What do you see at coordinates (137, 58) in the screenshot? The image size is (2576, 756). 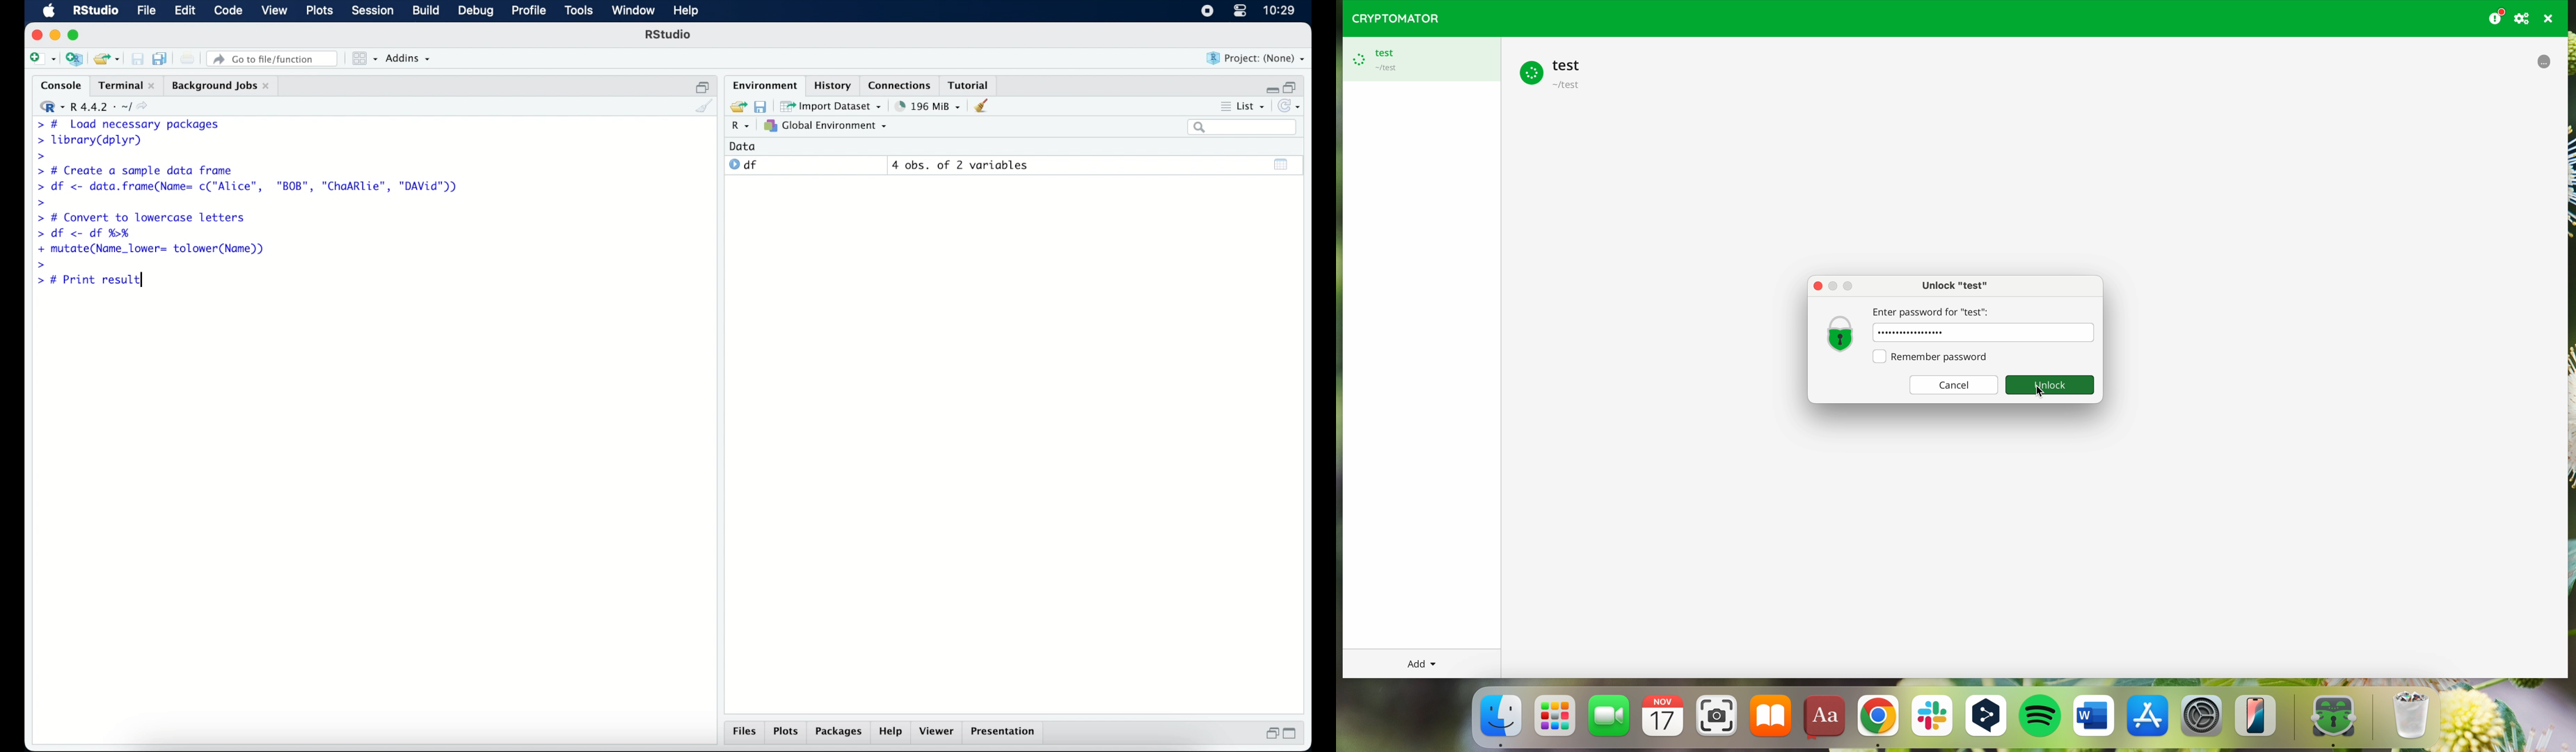 I see `save` at bounding box center [137, 58].